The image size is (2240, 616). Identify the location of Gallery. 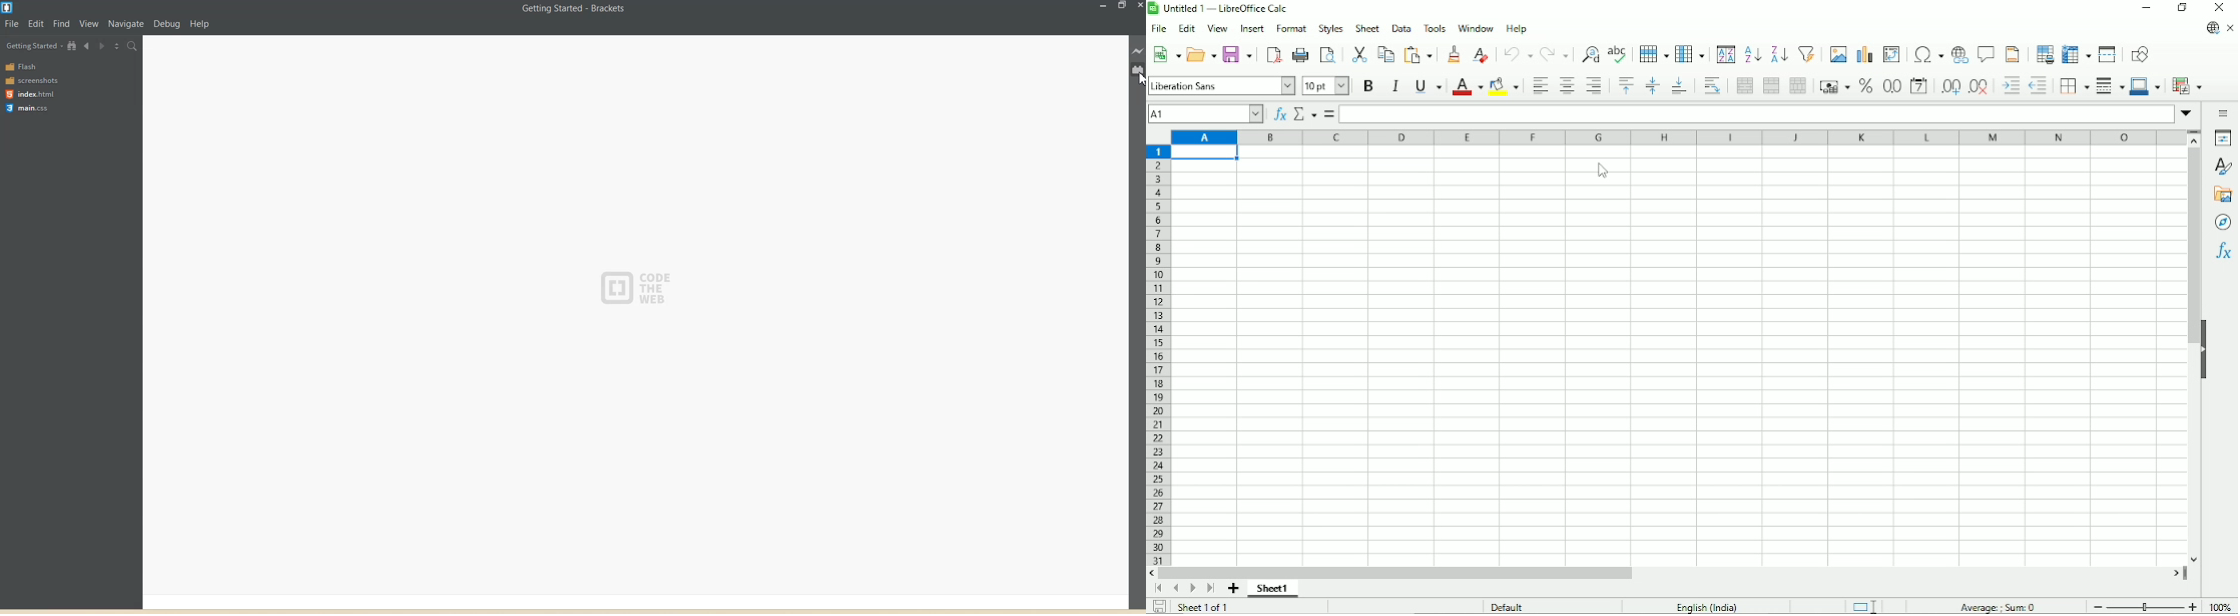
(2223, 195).